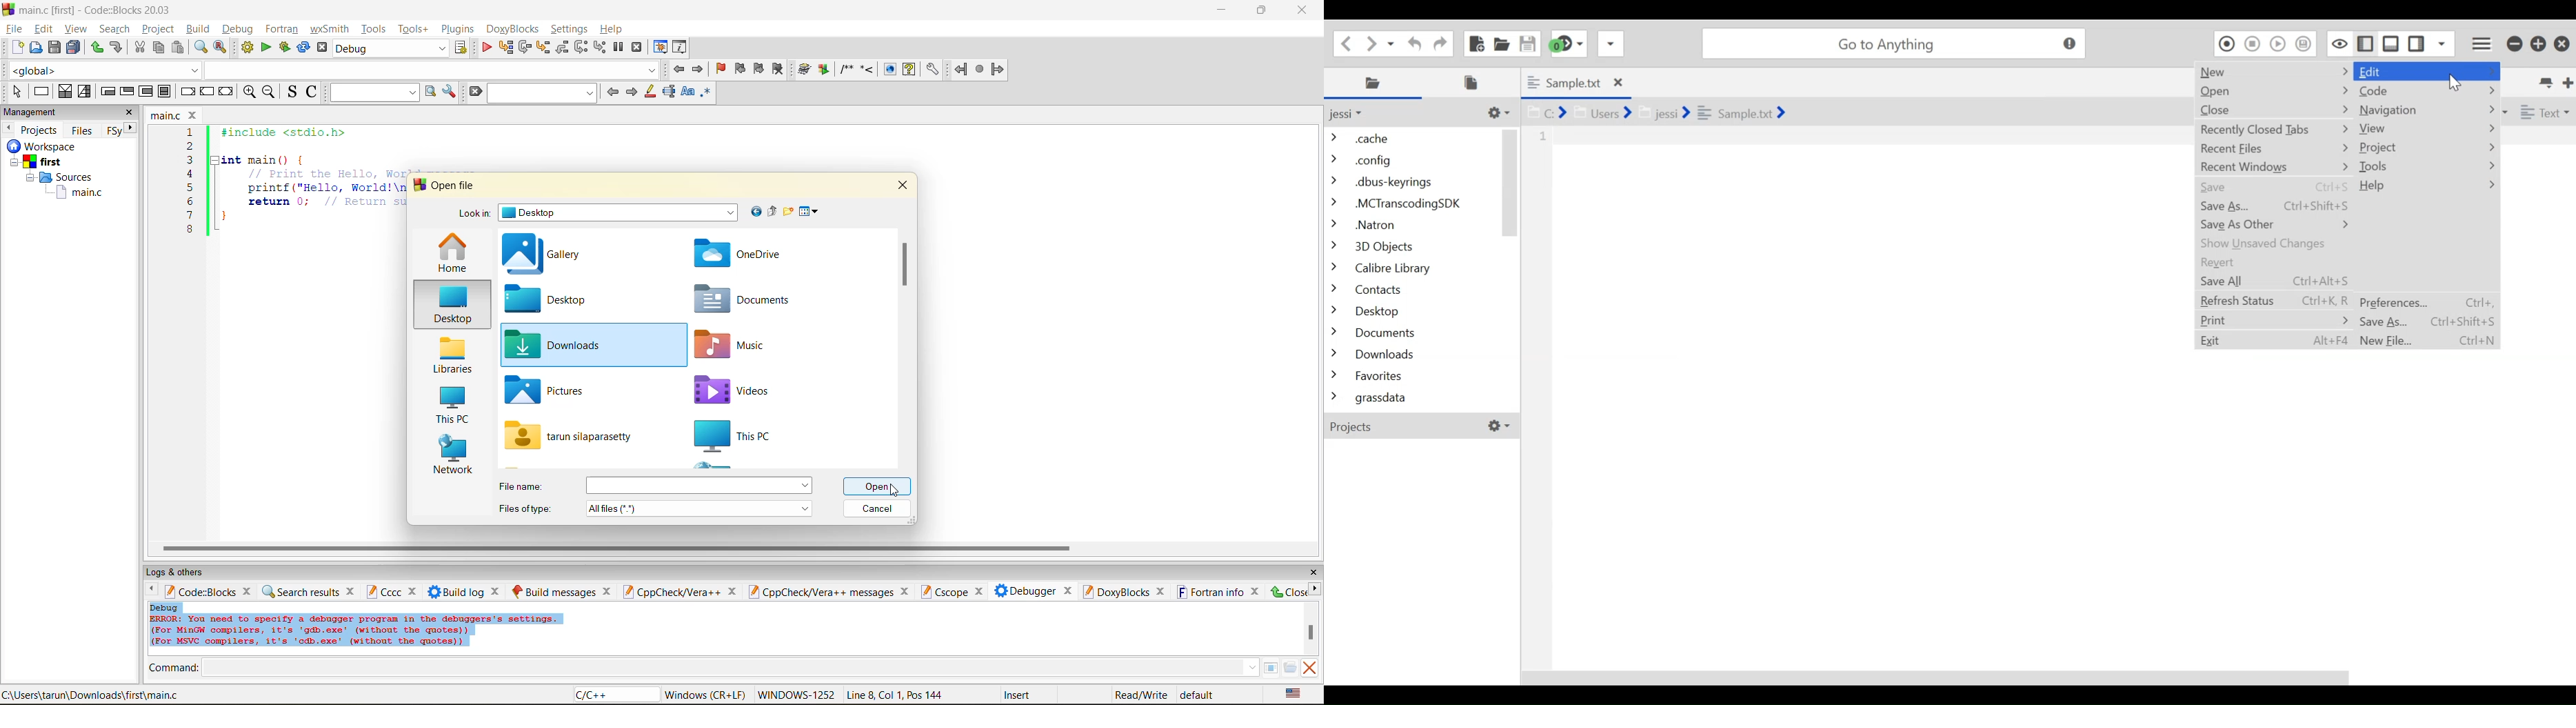 The height and width of the screenshot is (728, 2576). I want to click on logo, so click(418, 185).